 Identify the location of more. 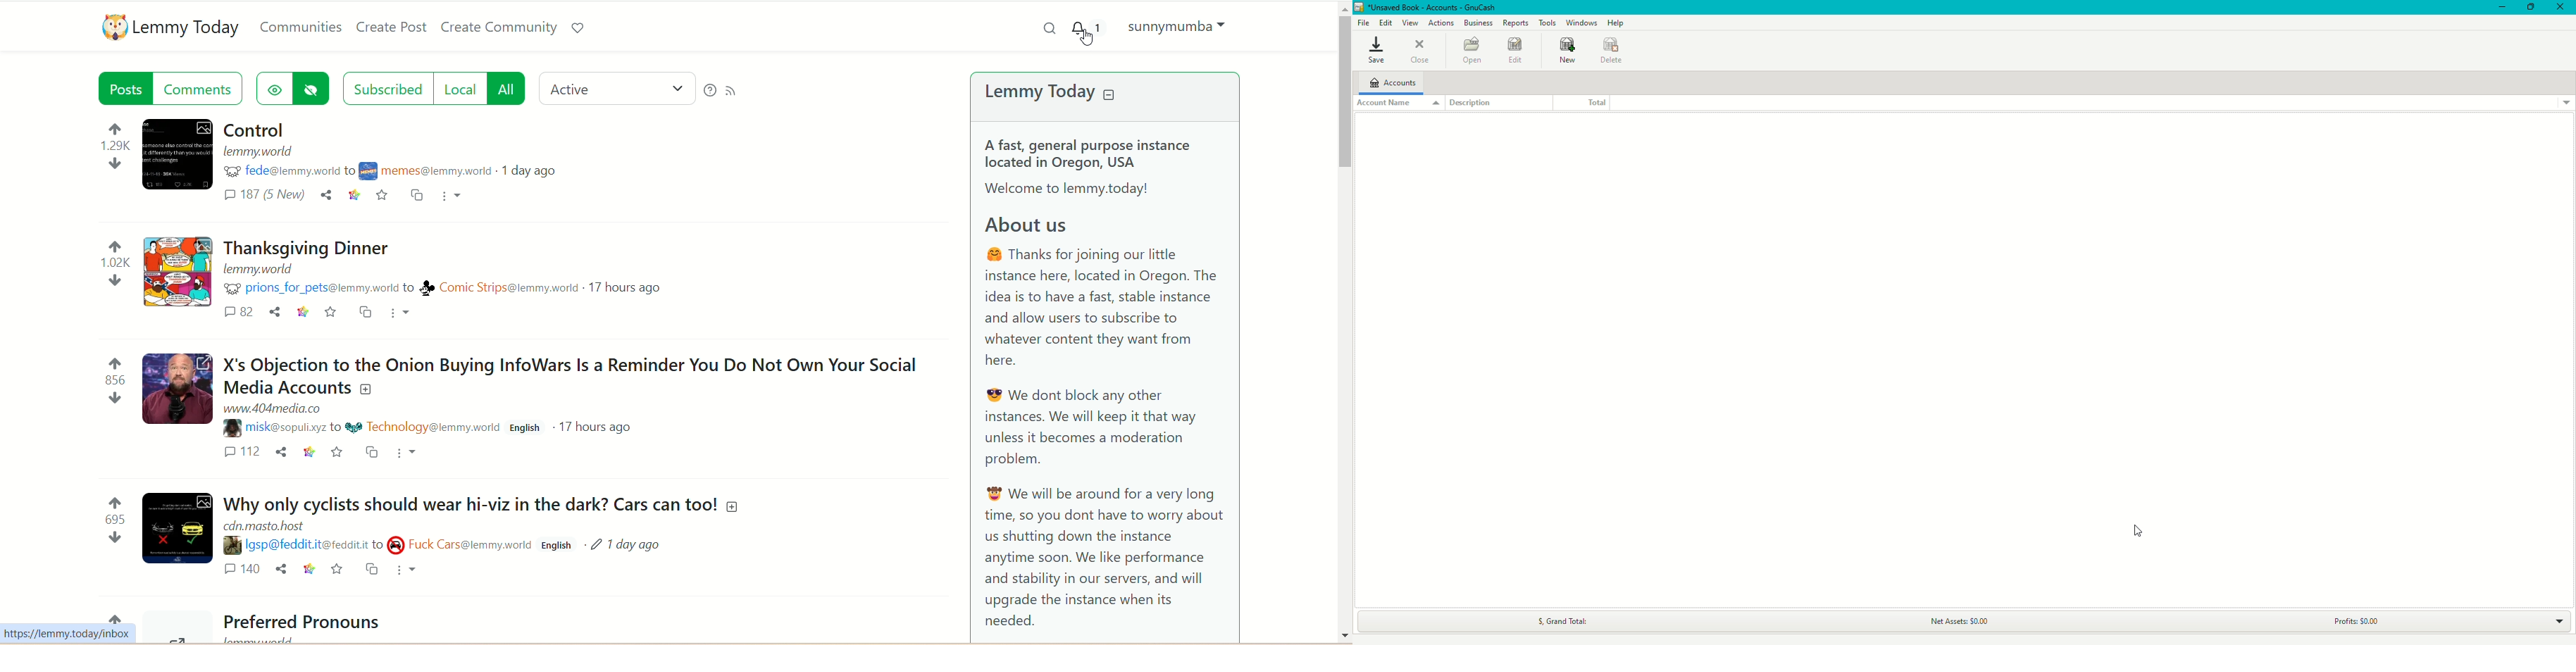
(408, 451).